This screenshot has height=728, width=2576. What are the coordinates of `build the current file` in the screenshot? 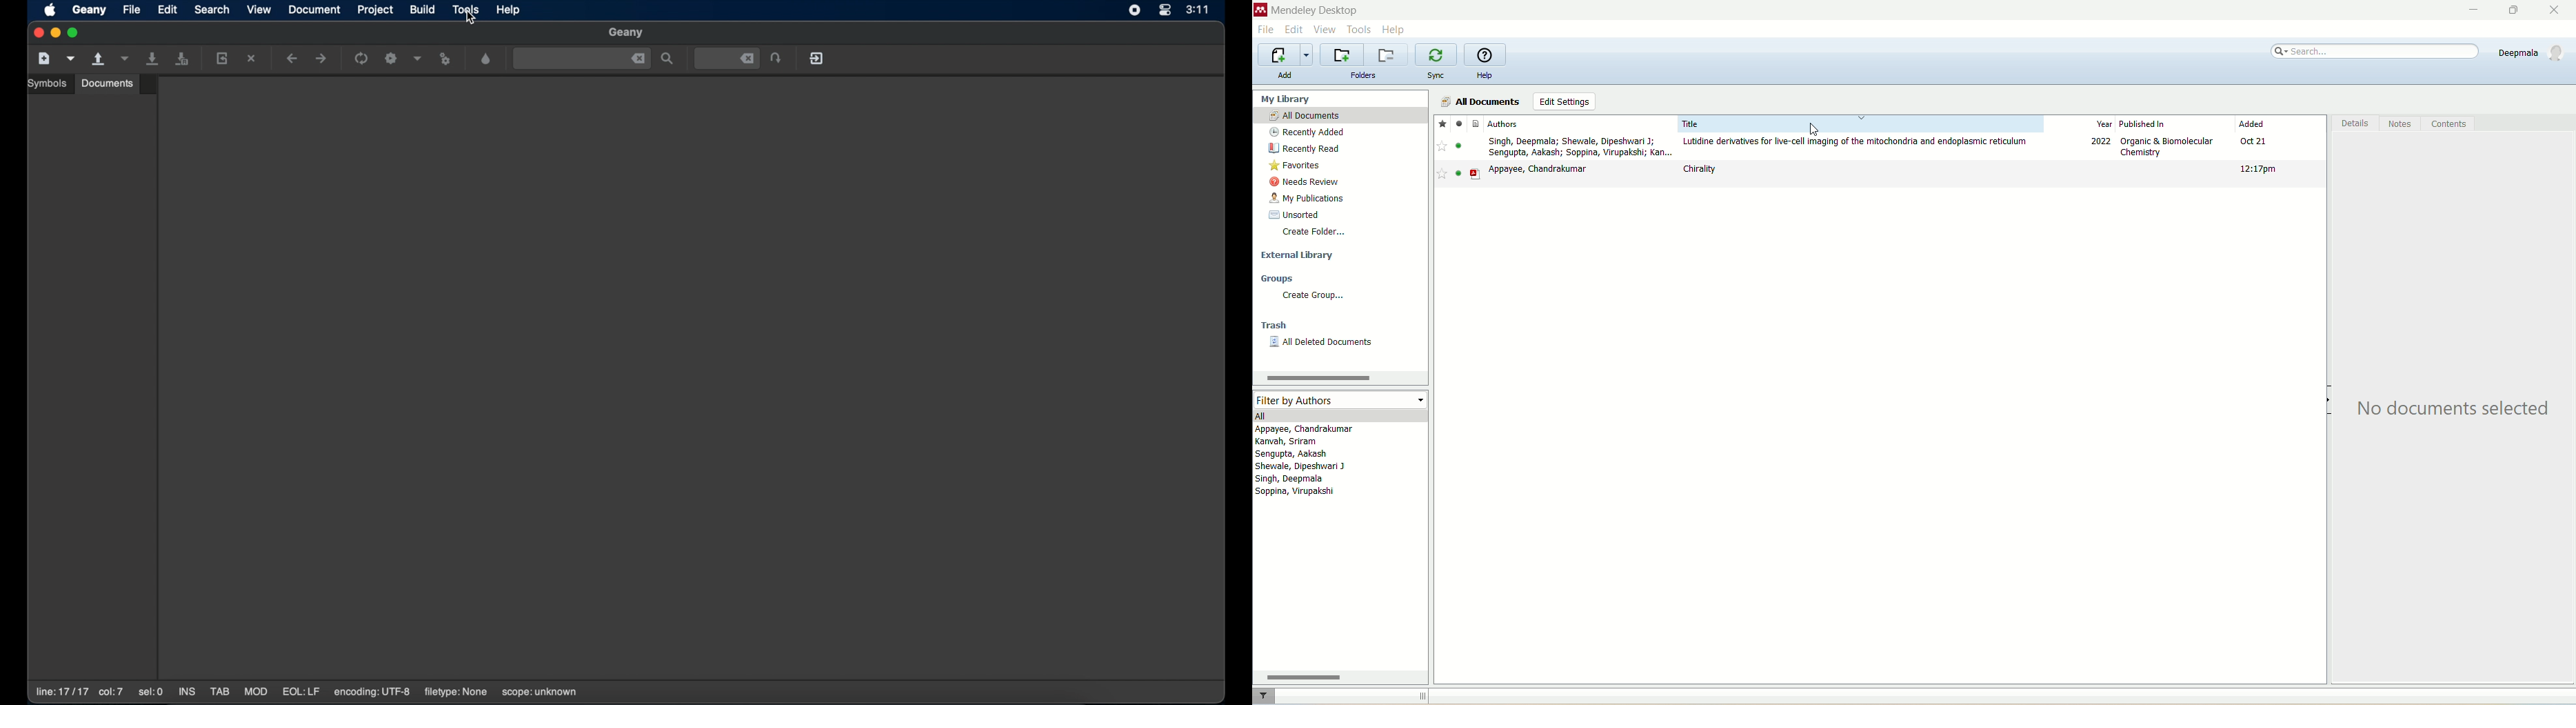 It's located at (393, 59).